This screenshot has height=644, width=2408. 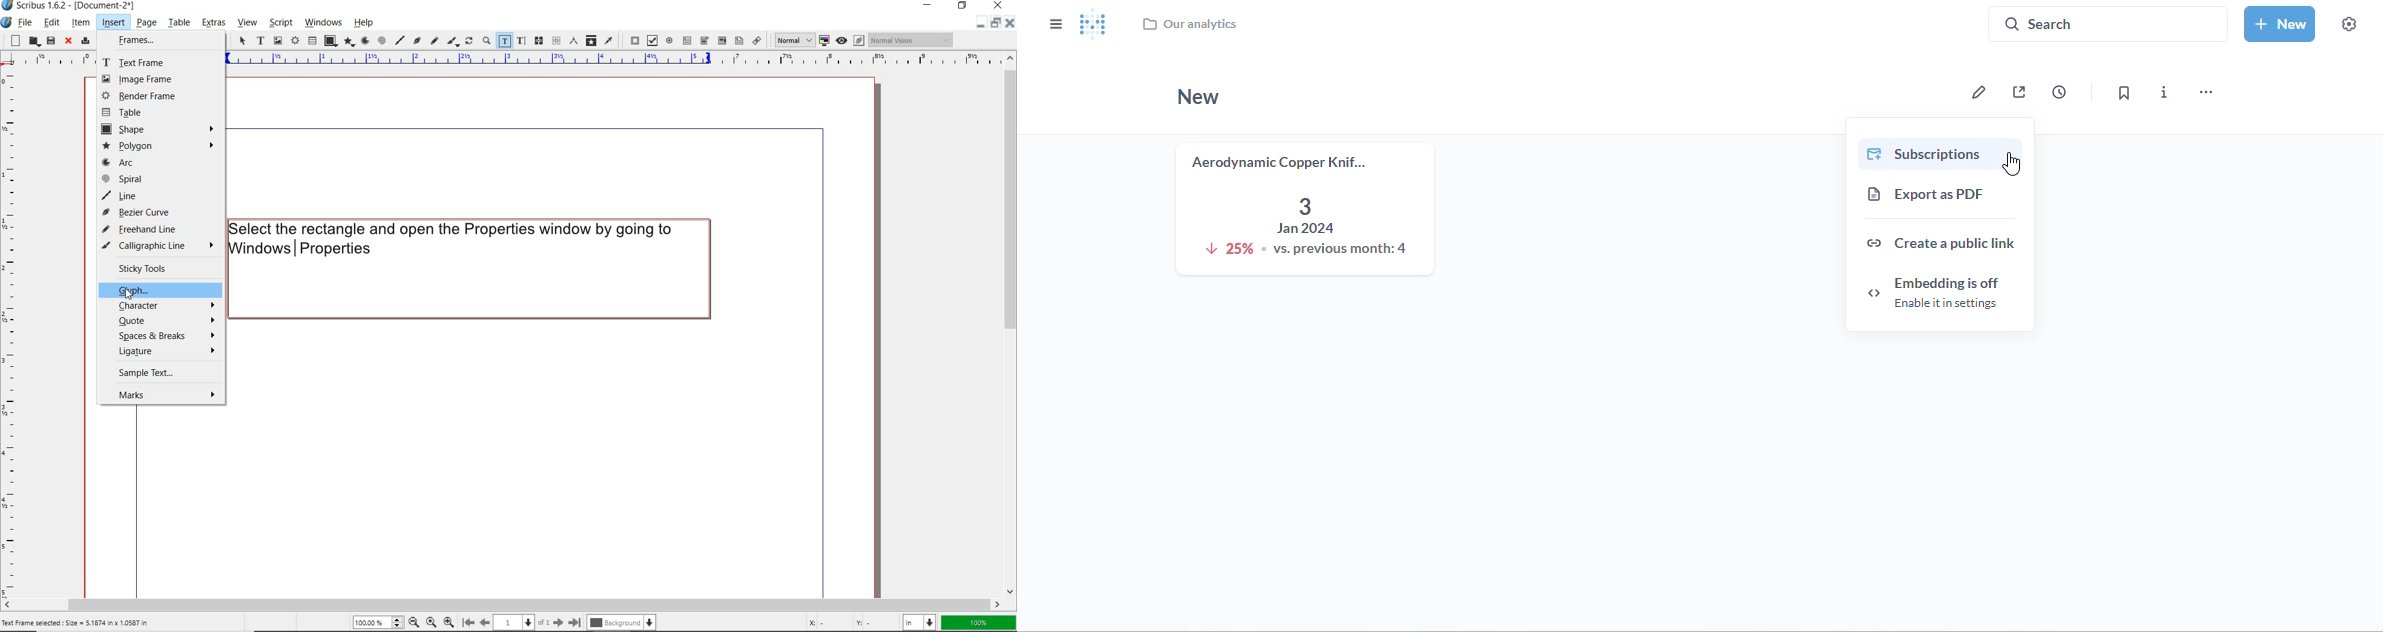 What do you see at coordinates (165, 306) in the screenshot?
I see `character` at bounding box center [165, 306].